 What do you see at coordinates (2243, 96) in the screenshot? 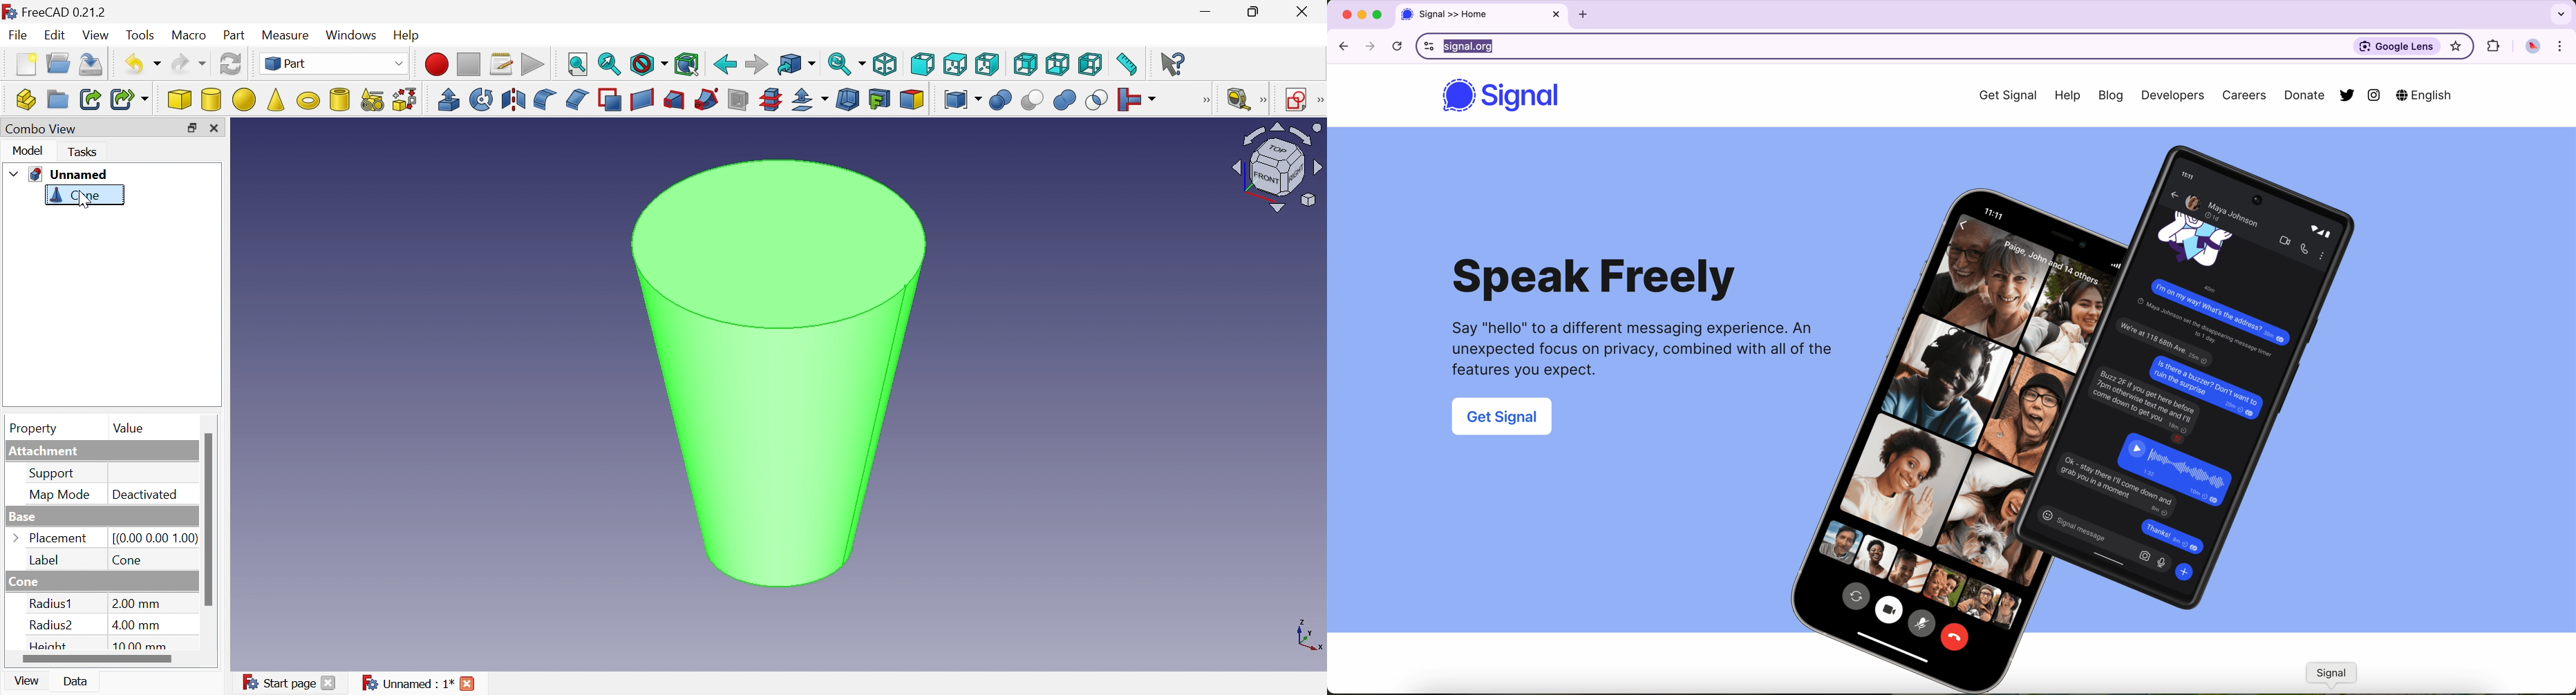
I see `Careers` at bounding box center [2243, 96].